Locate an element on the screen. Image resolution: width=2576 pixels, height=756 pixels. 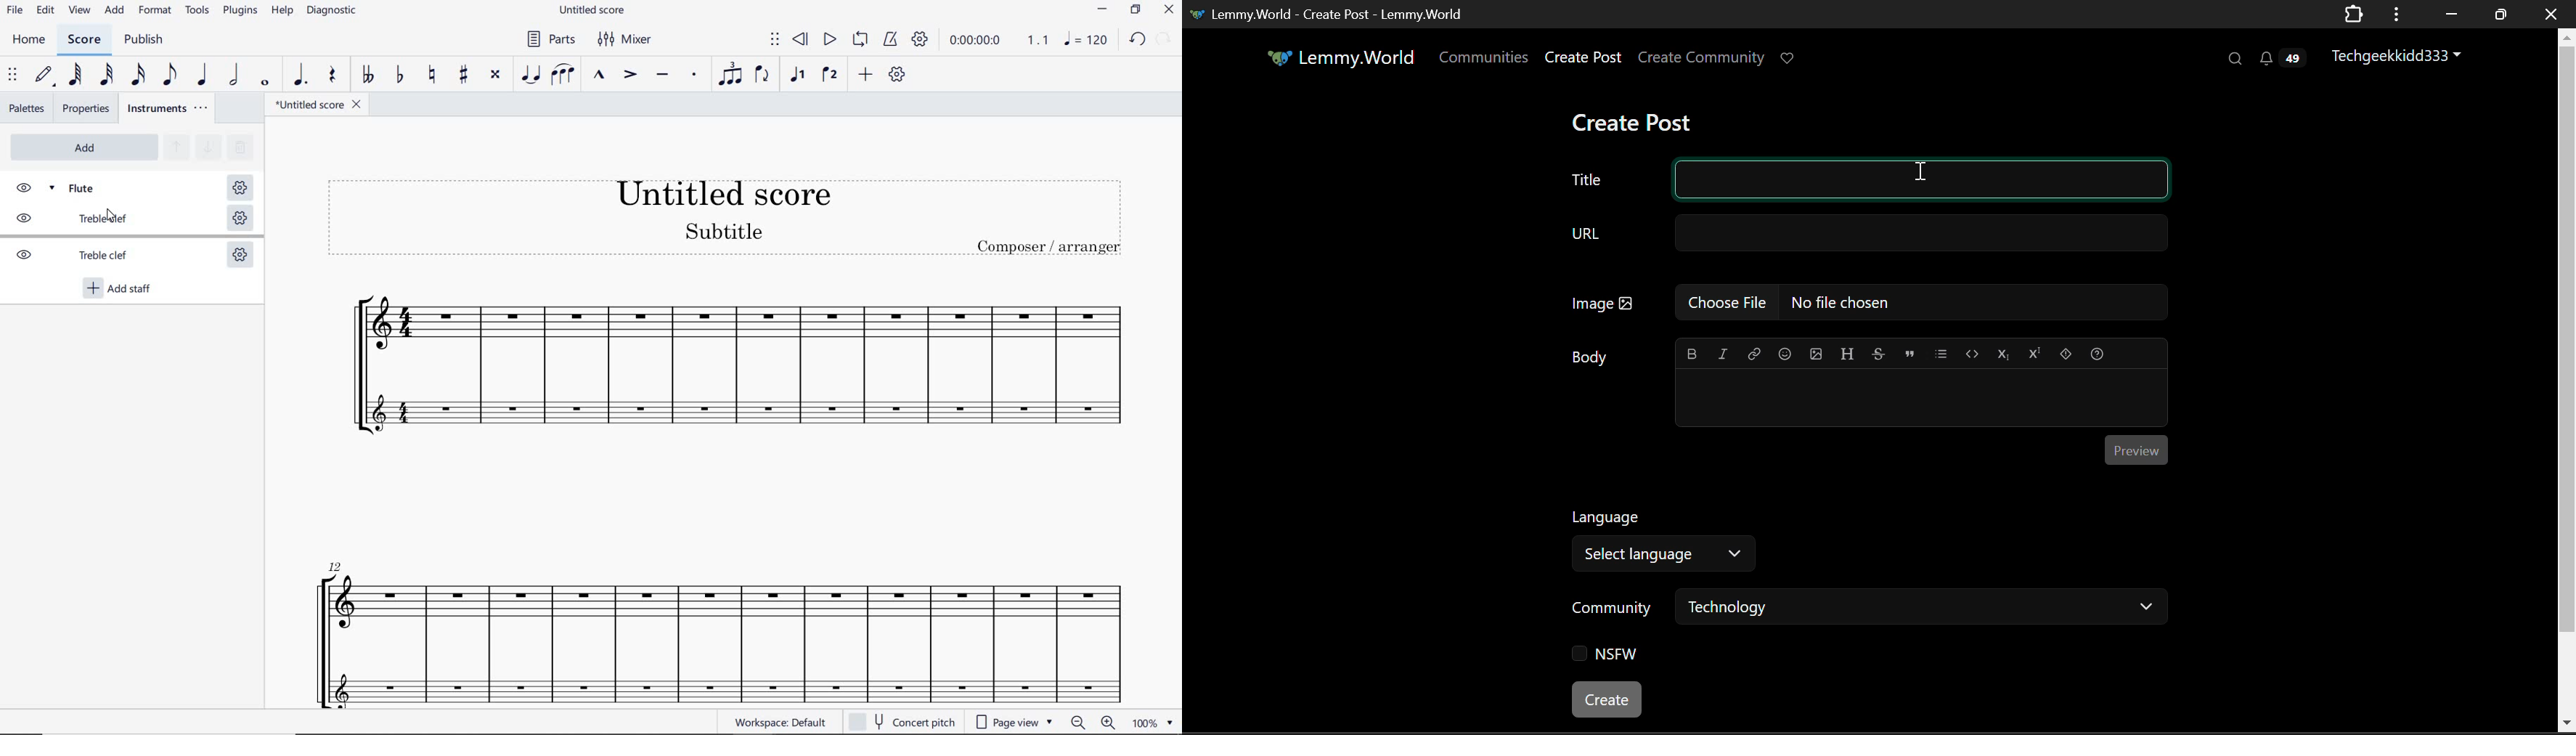
Create Post Page Link is located at coordinates (1583, 56).